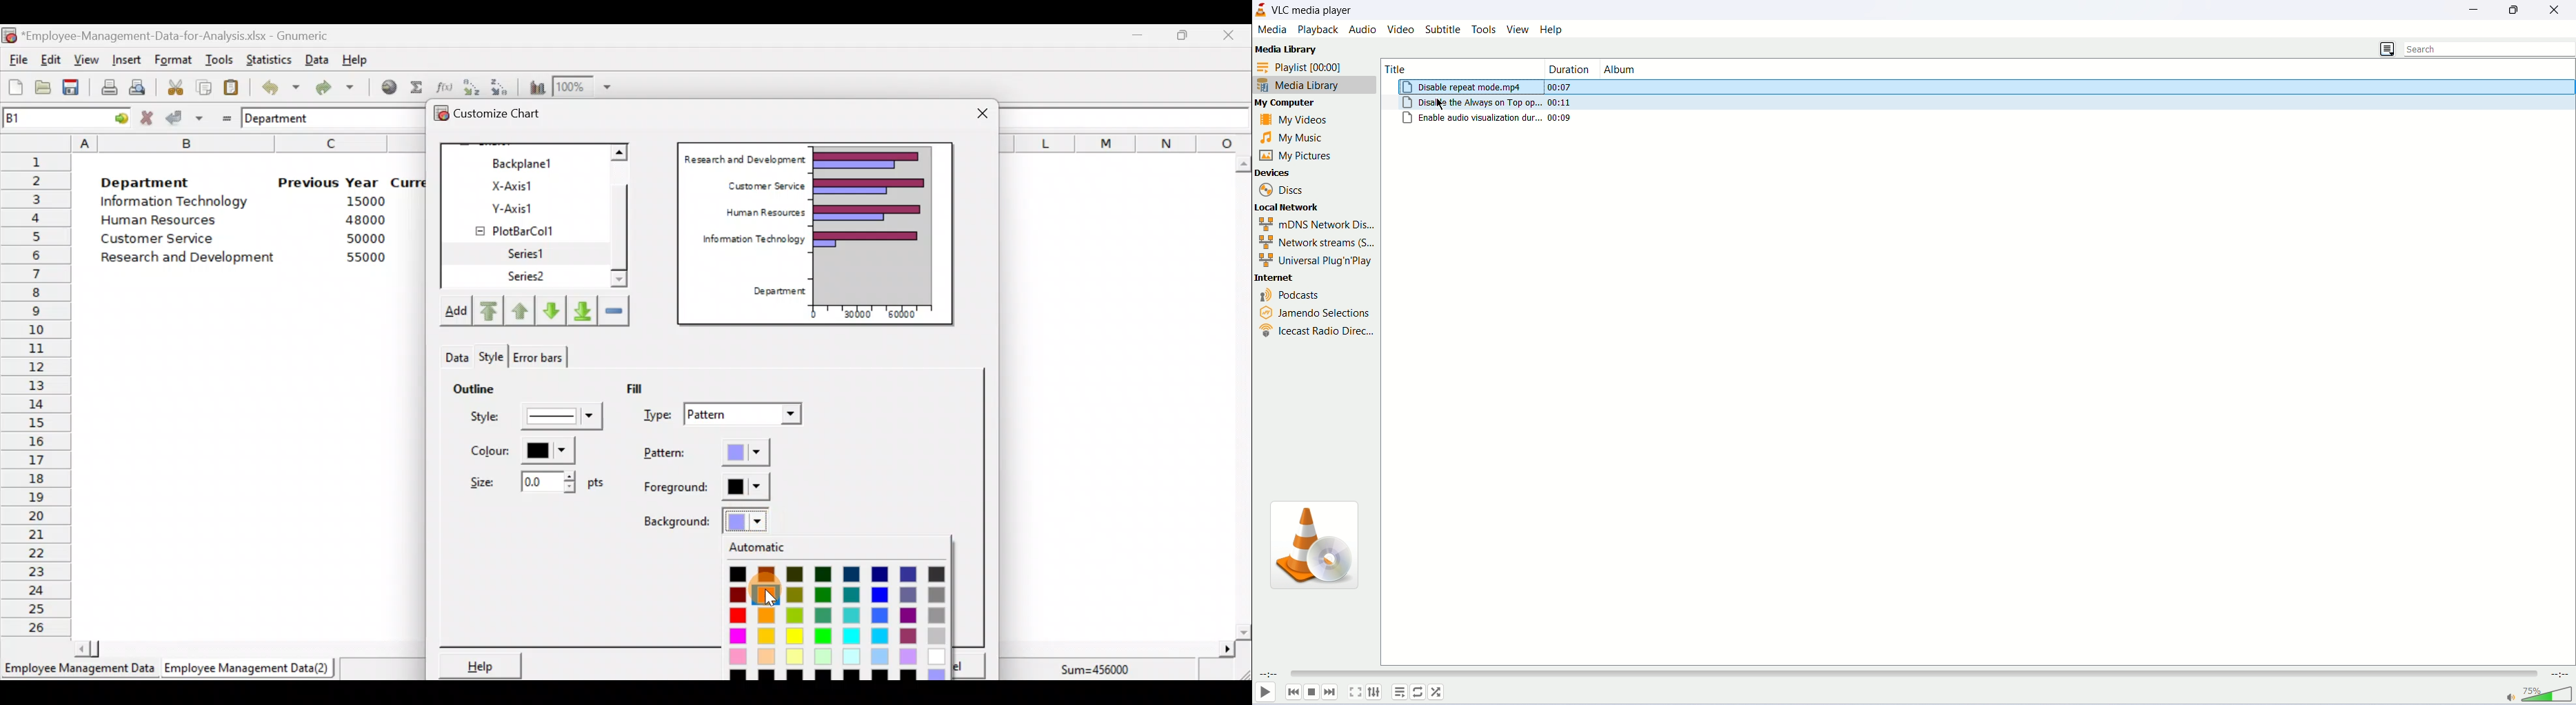  I want to click on stop, so click(1311, 693).